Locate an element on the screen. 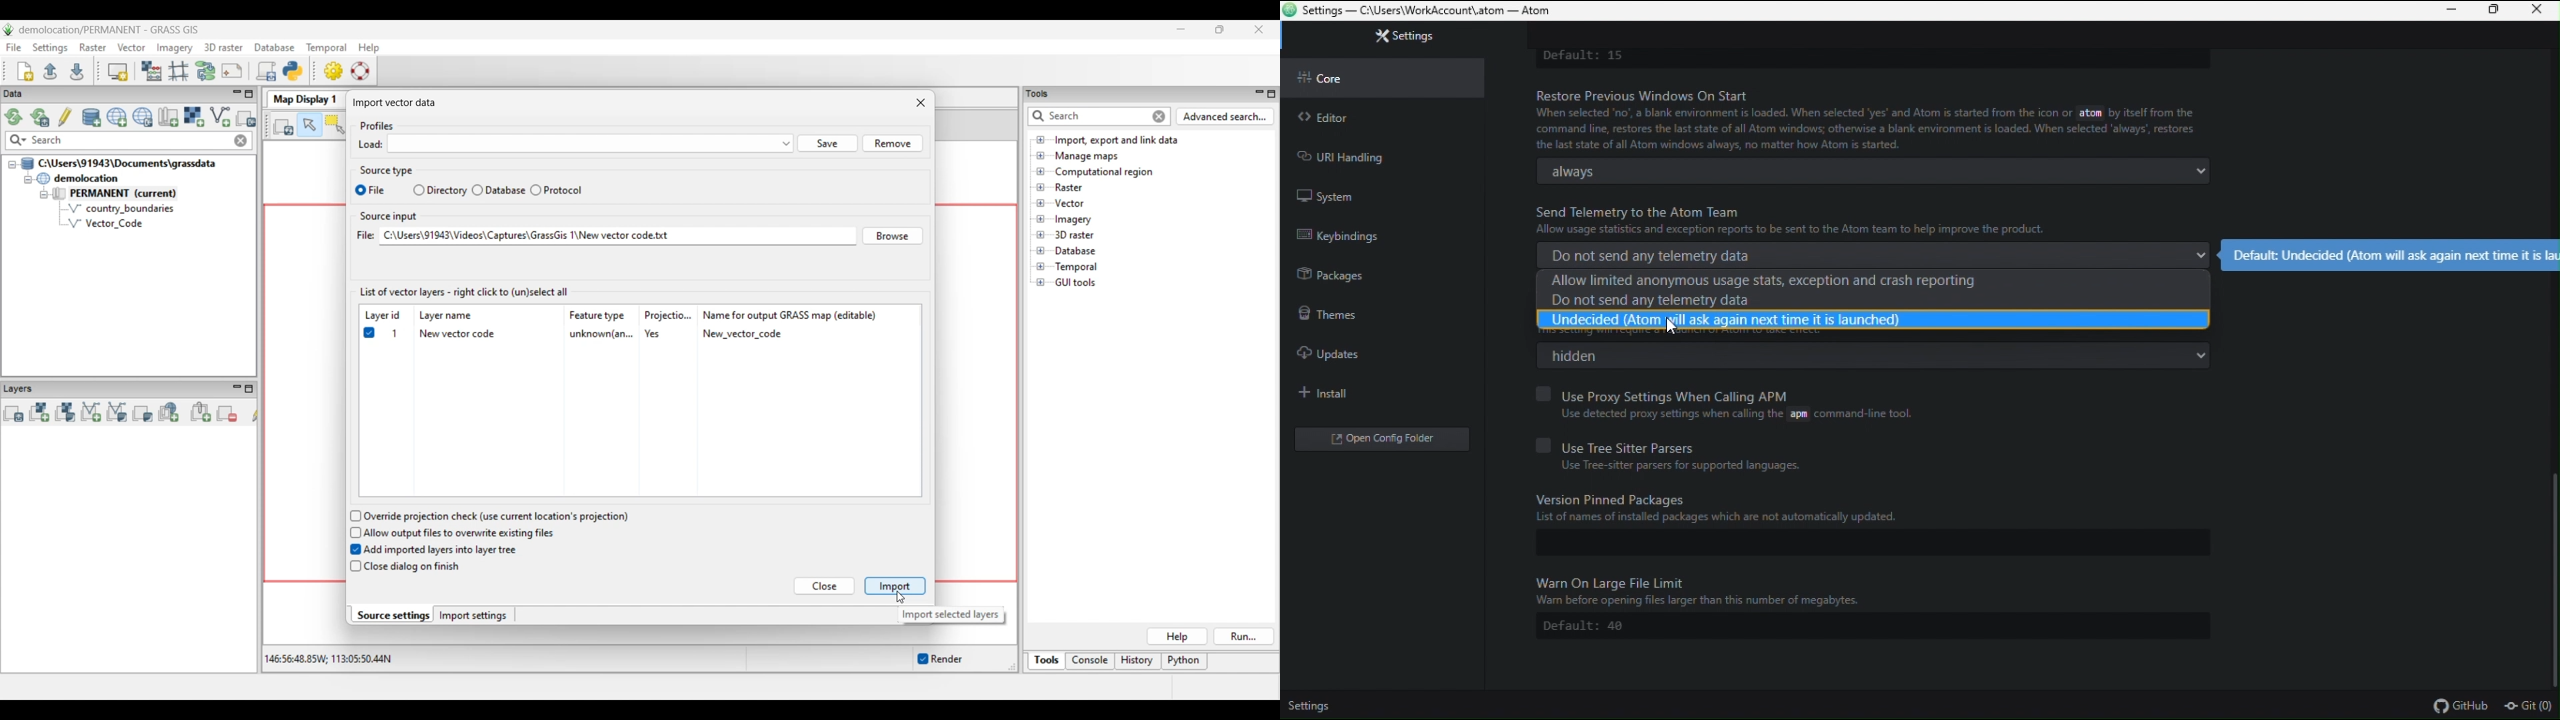 This screenshot has height=728, width=2576. Default: Undecided (Atom will ask again next time it is launched is located at coordinates (2392, 253).